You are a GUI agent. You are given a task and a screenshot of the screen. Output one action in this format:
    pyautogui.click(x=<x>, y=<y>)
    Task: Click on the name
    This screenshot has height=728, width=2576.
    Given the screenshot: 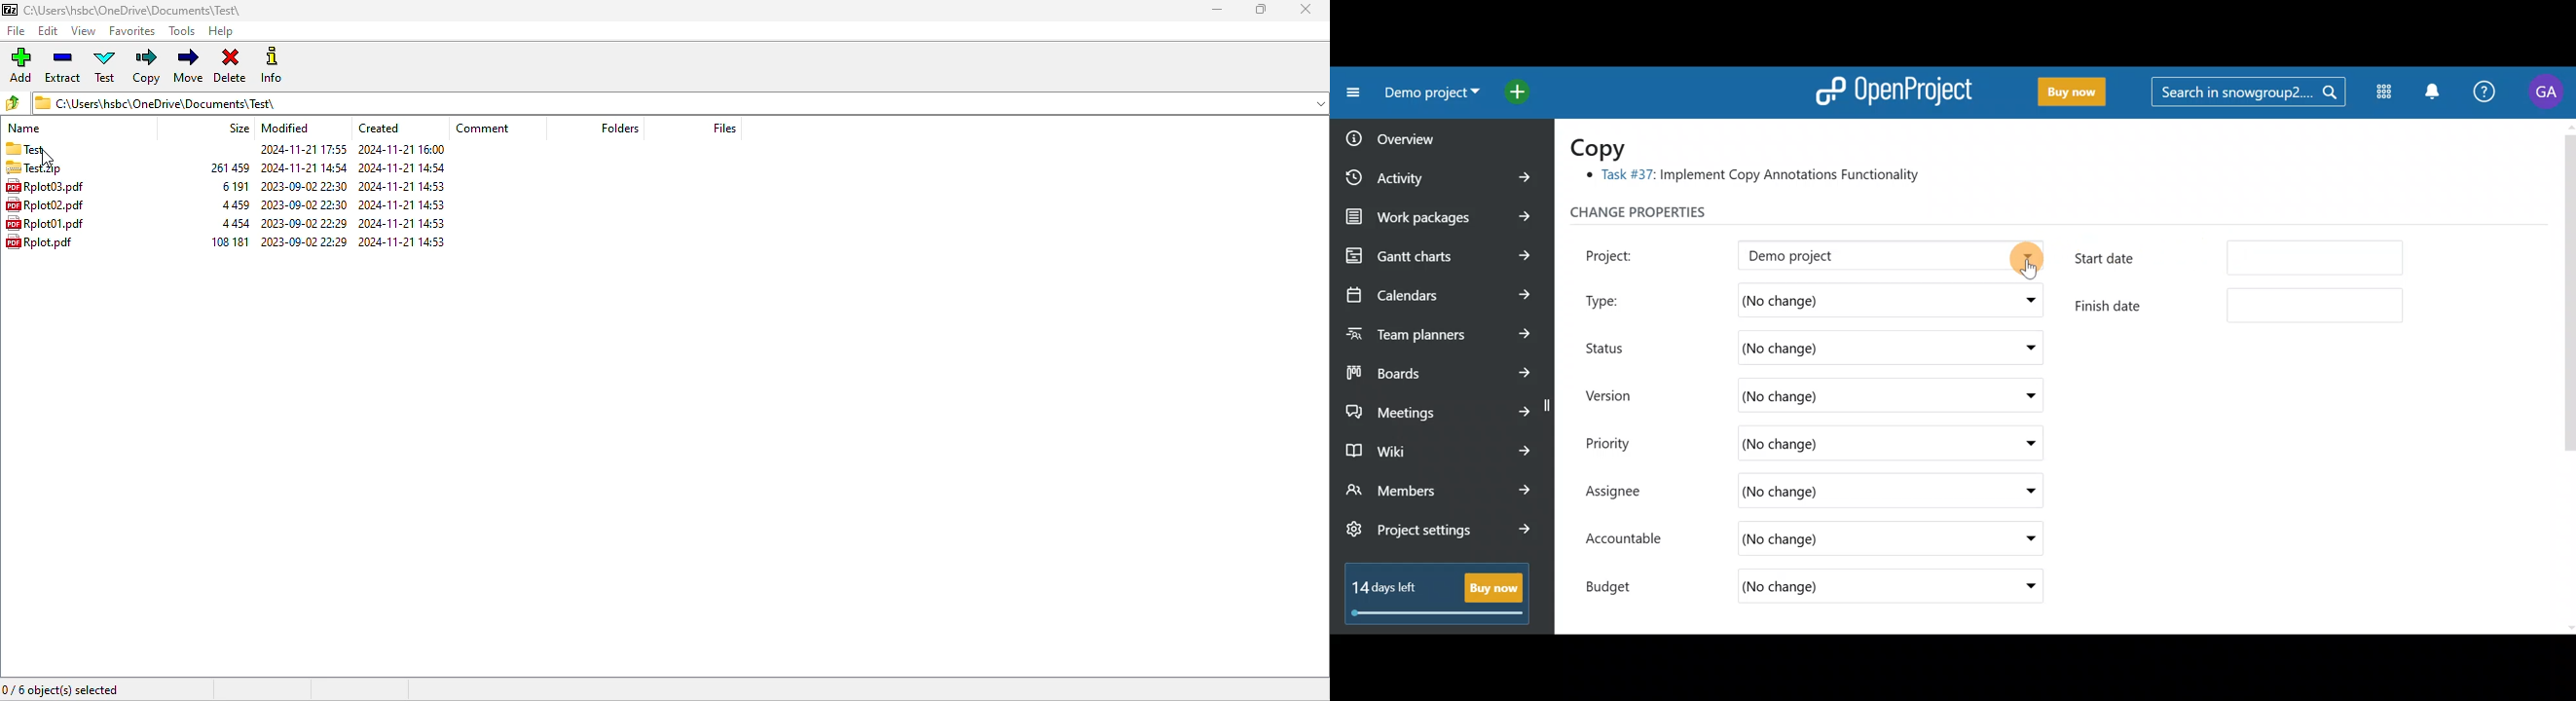 What is the action you would take?
    pyautogui.click(x=24, y=129)
    